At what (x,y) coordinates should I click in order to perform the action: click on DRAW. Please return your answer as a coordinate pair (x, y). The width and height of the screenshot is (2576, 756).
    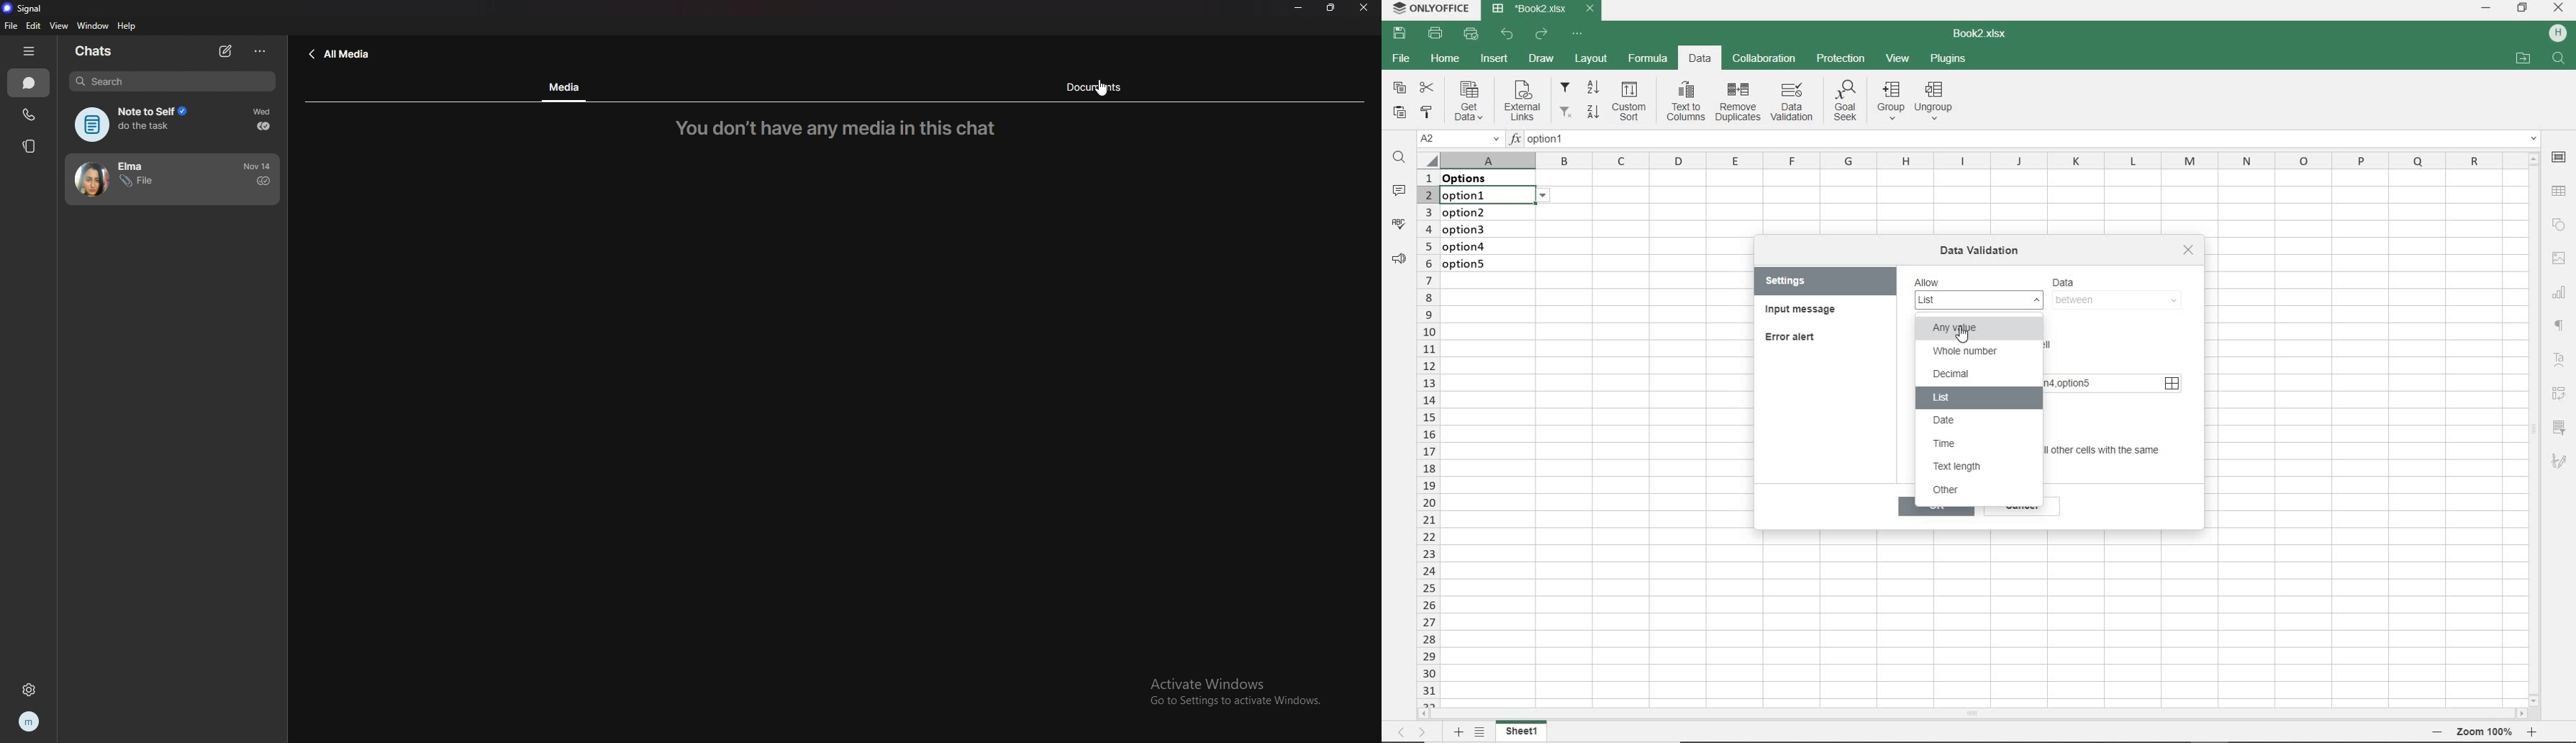
    Looking at the image, I should click on (1542, 58).